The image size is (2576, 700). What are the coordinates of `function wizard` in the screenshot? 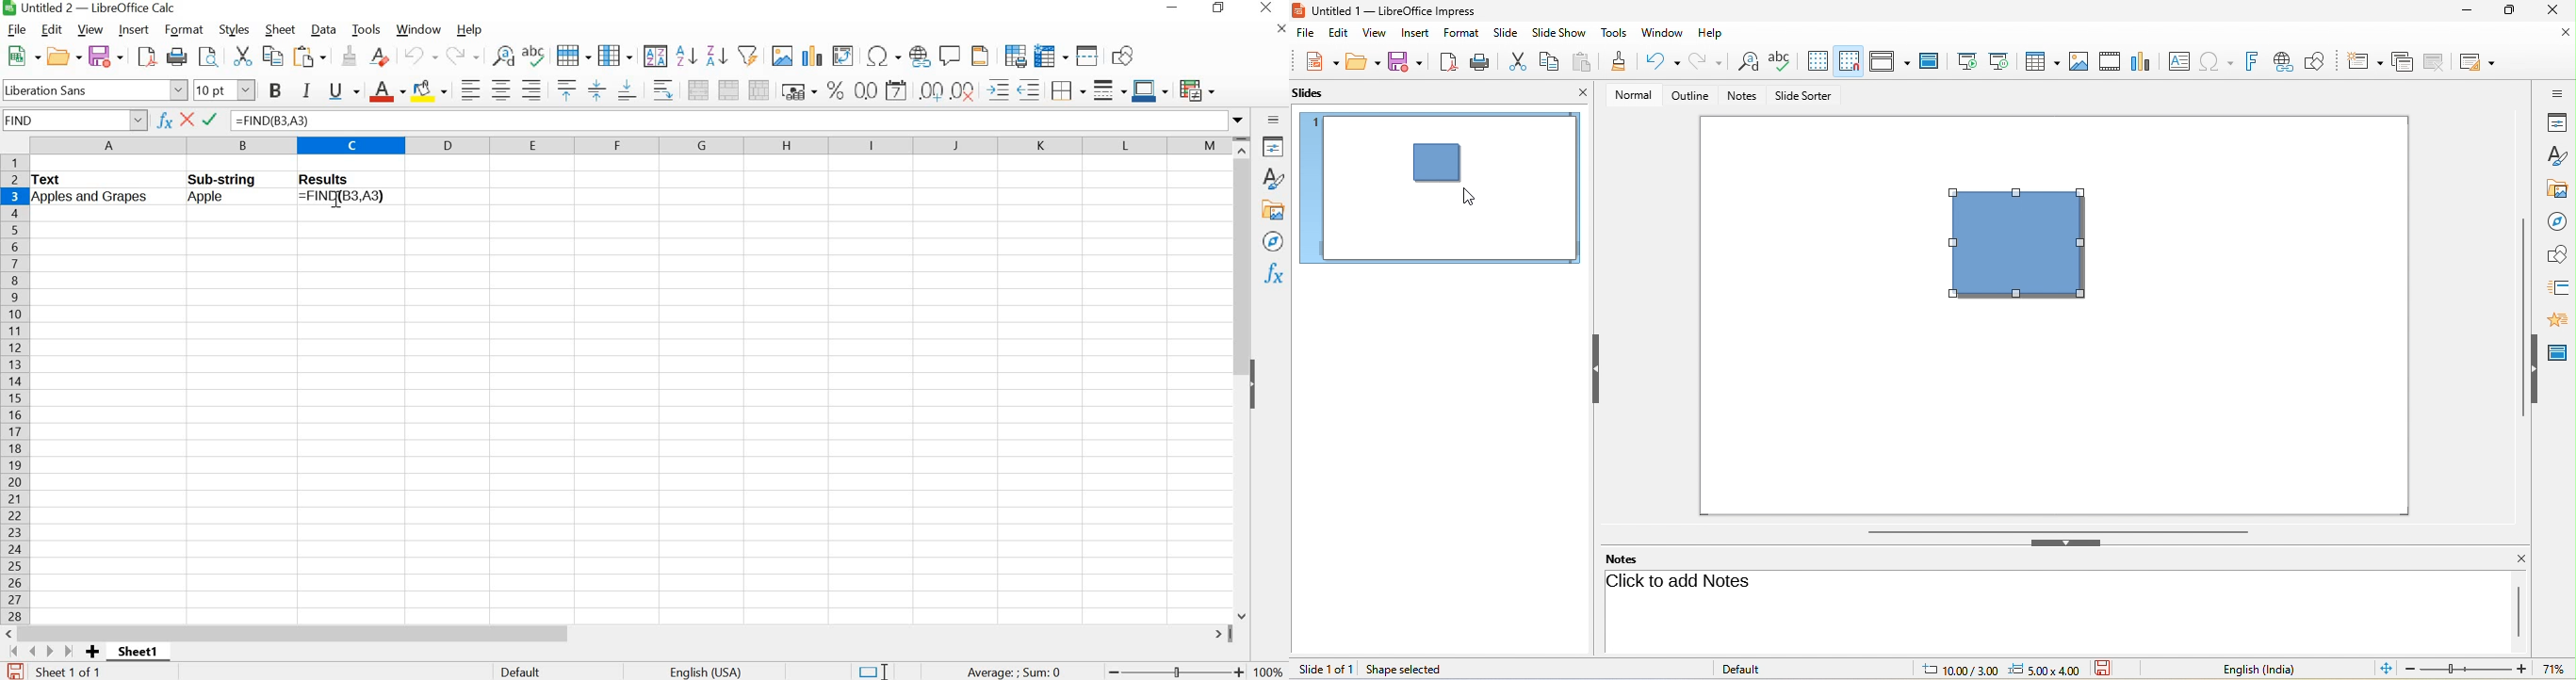 It's located at (165, 121).